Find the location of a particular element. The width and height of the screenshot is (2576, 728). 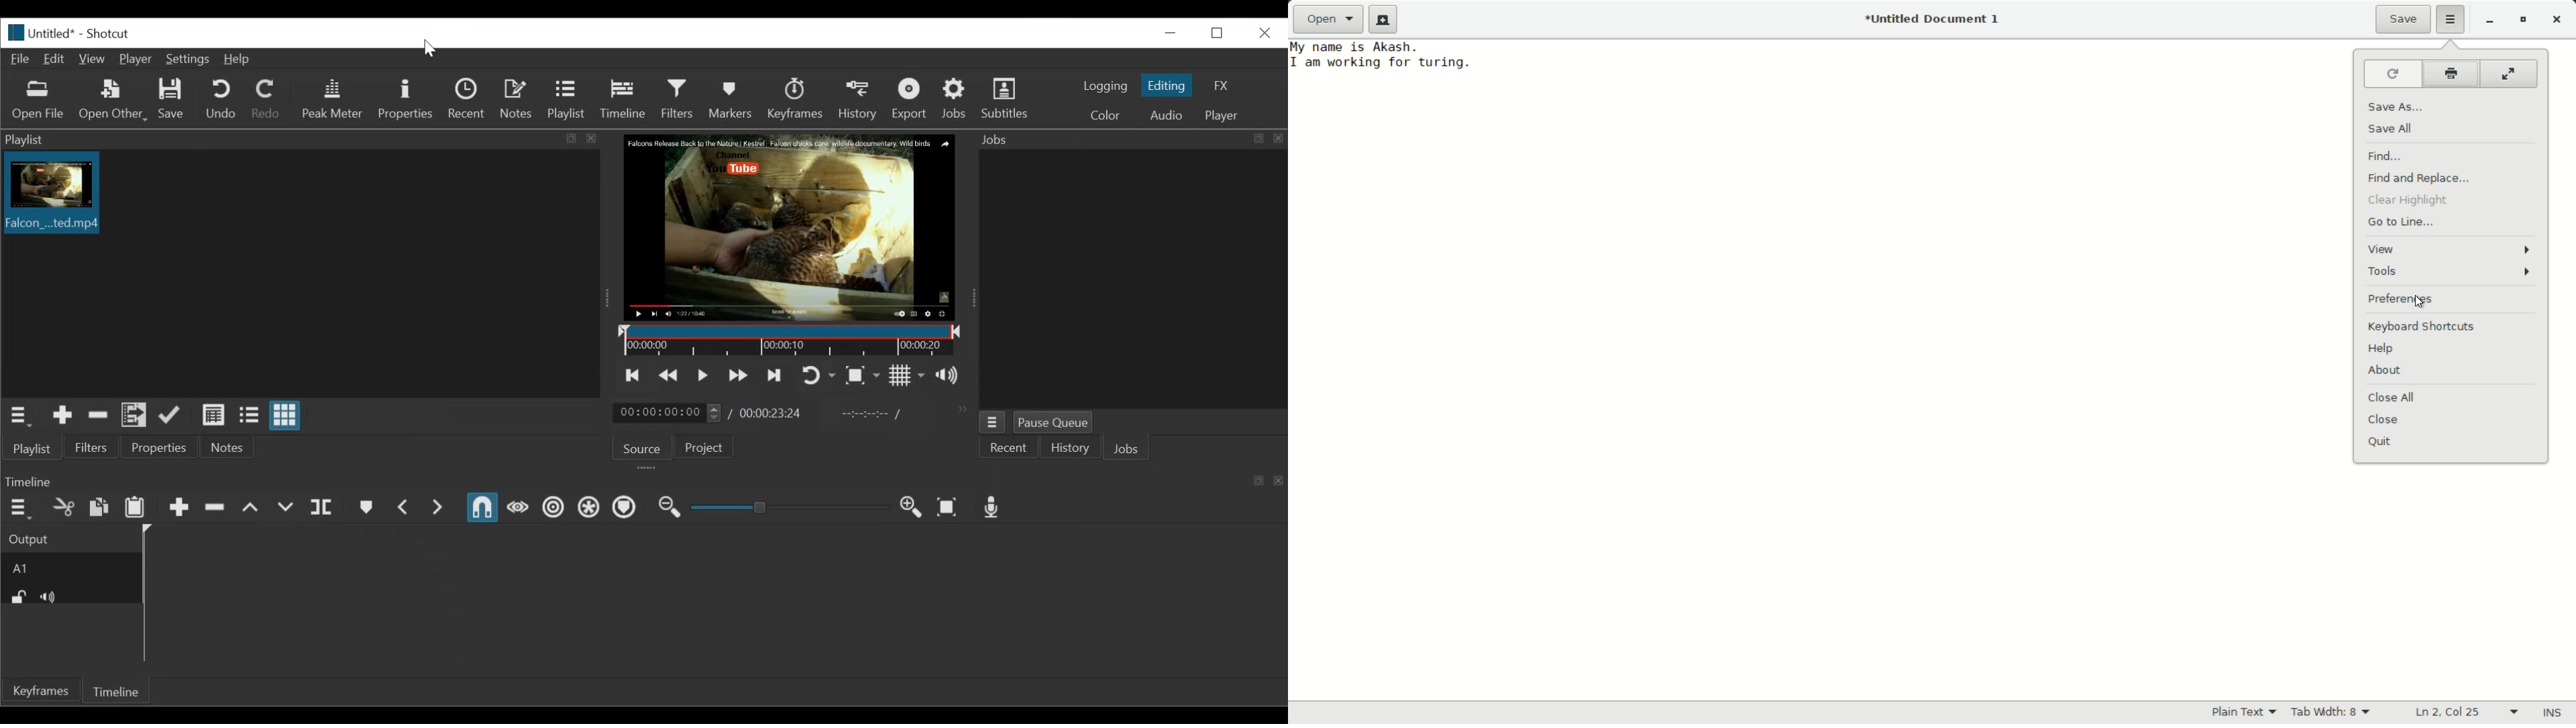

In point is located at coordinates (864, 414).